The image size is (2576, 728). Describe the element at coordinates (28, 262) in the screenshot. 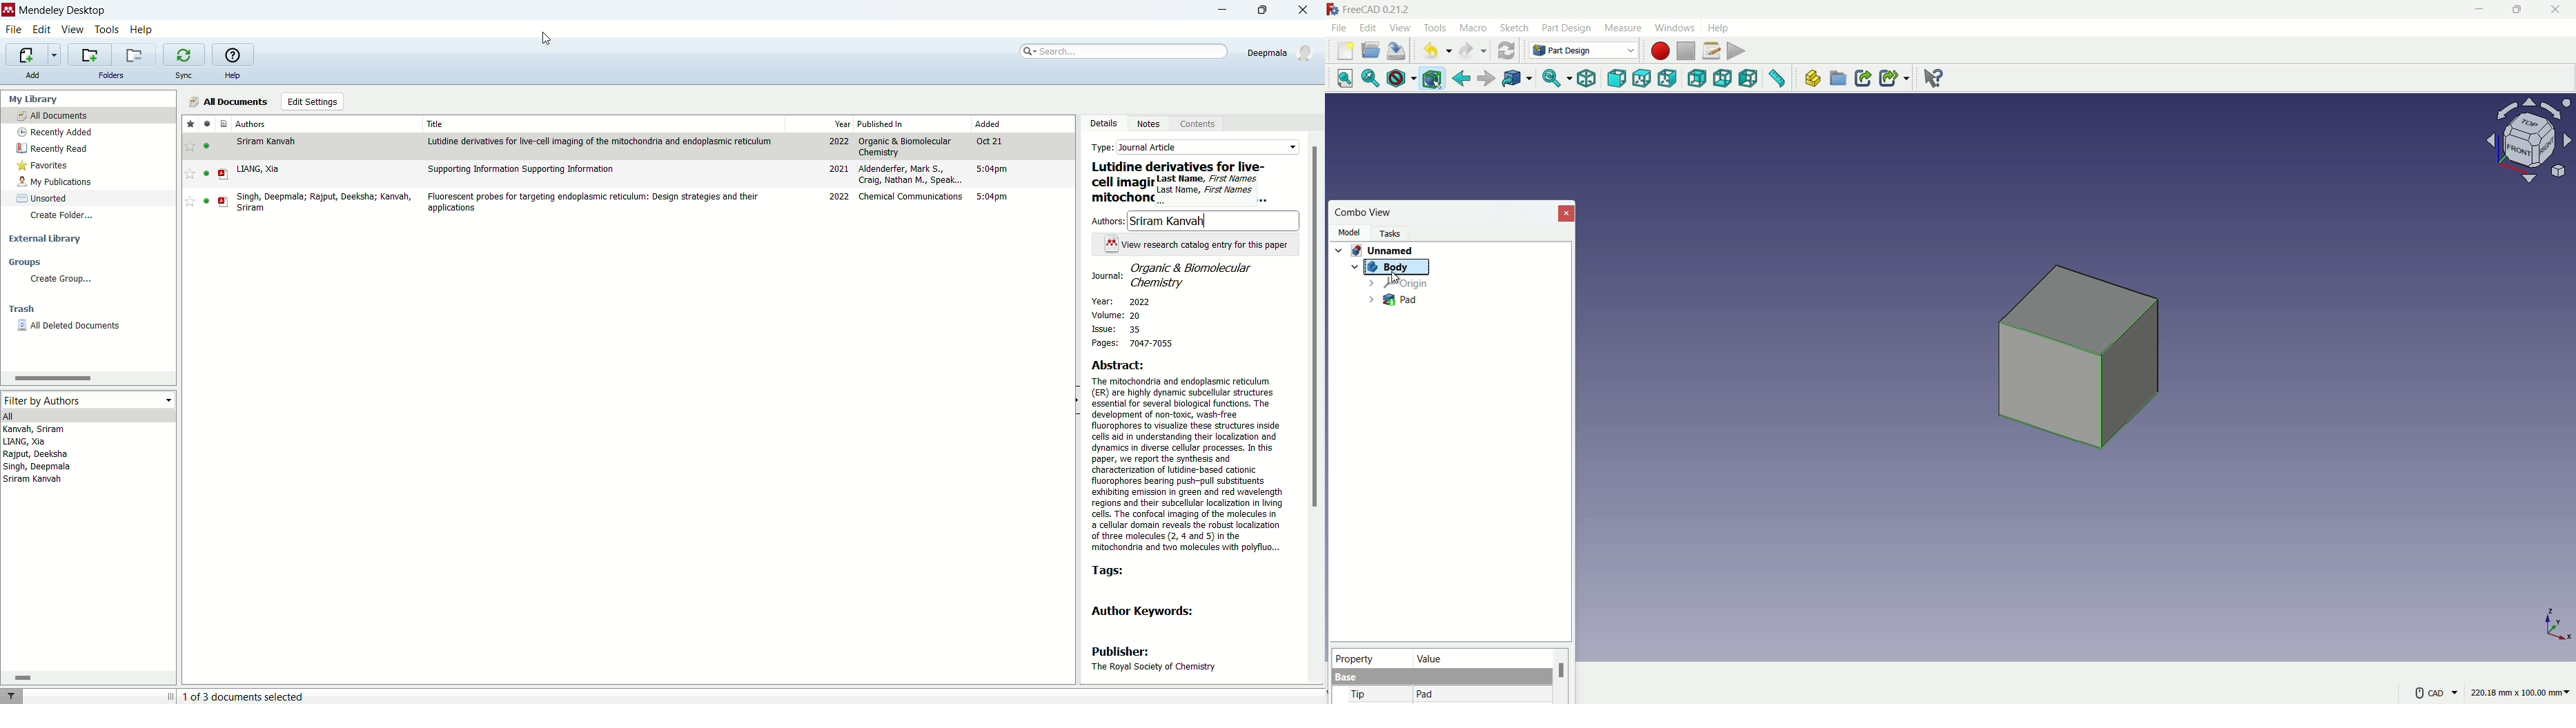

I see `groups` at that location.